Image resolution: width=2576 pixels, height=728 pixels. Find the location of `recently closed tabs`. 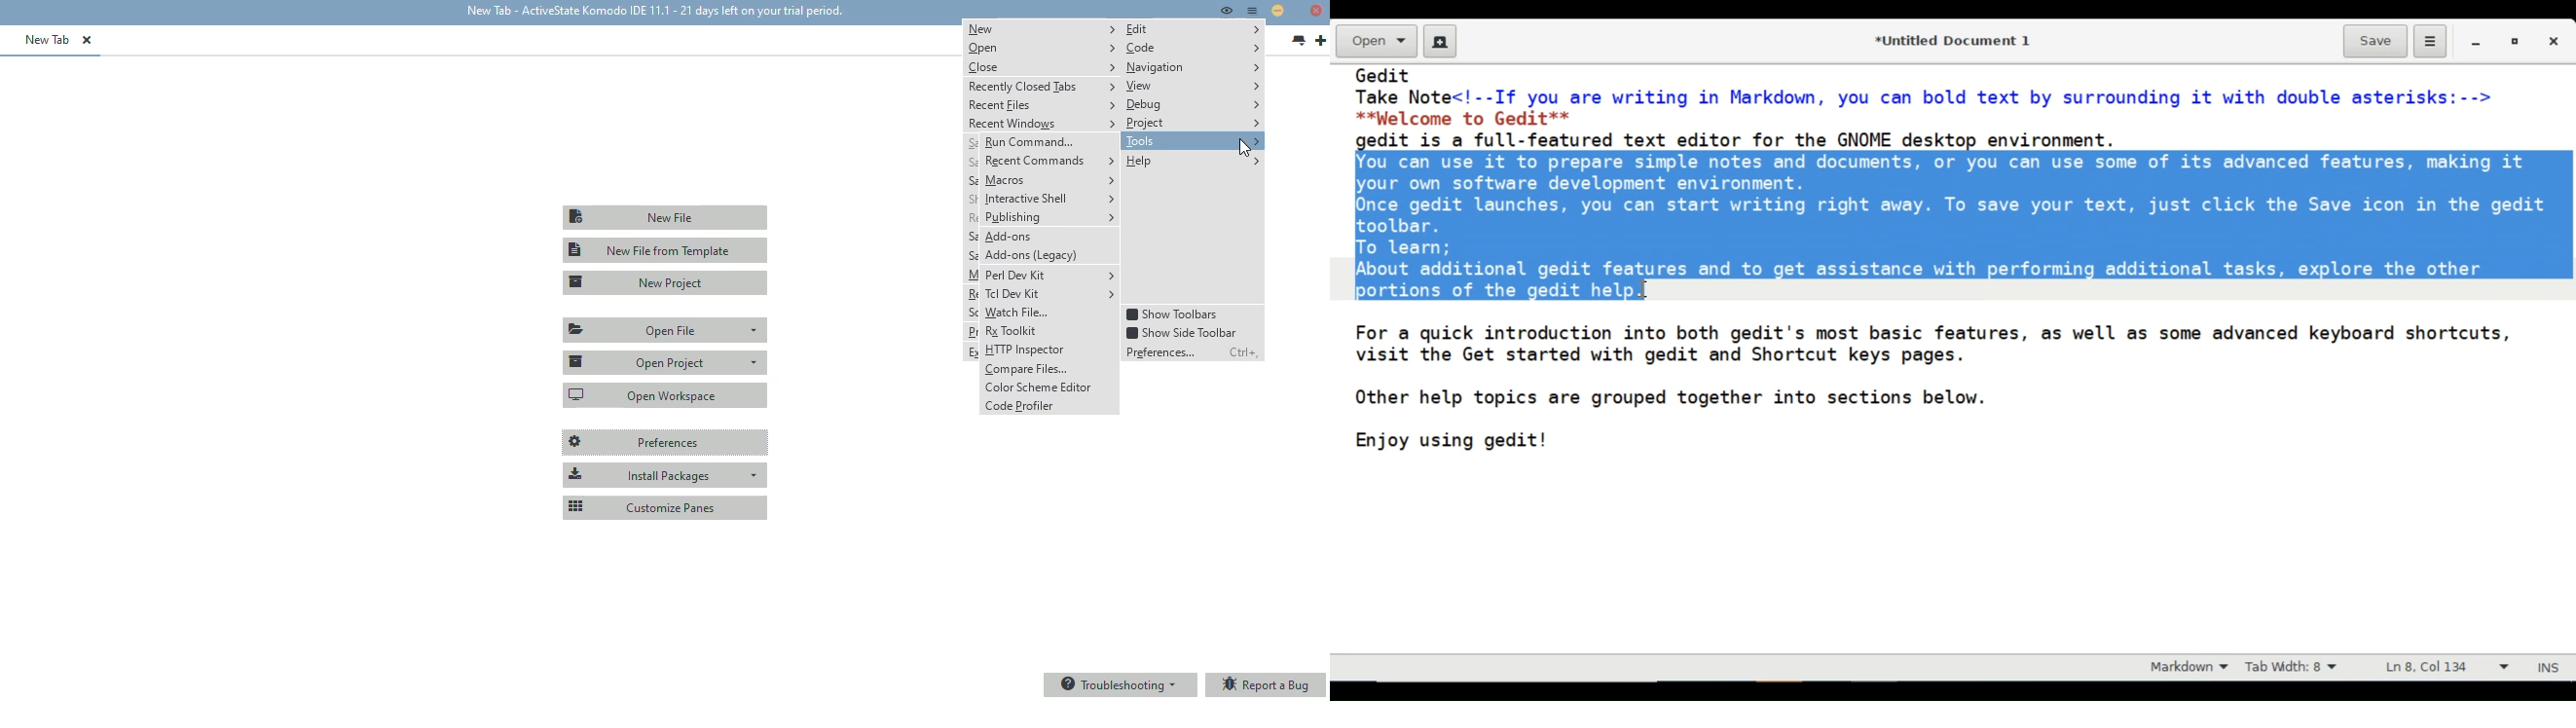

recently closed tabs is located at coordinates (1043, 86).